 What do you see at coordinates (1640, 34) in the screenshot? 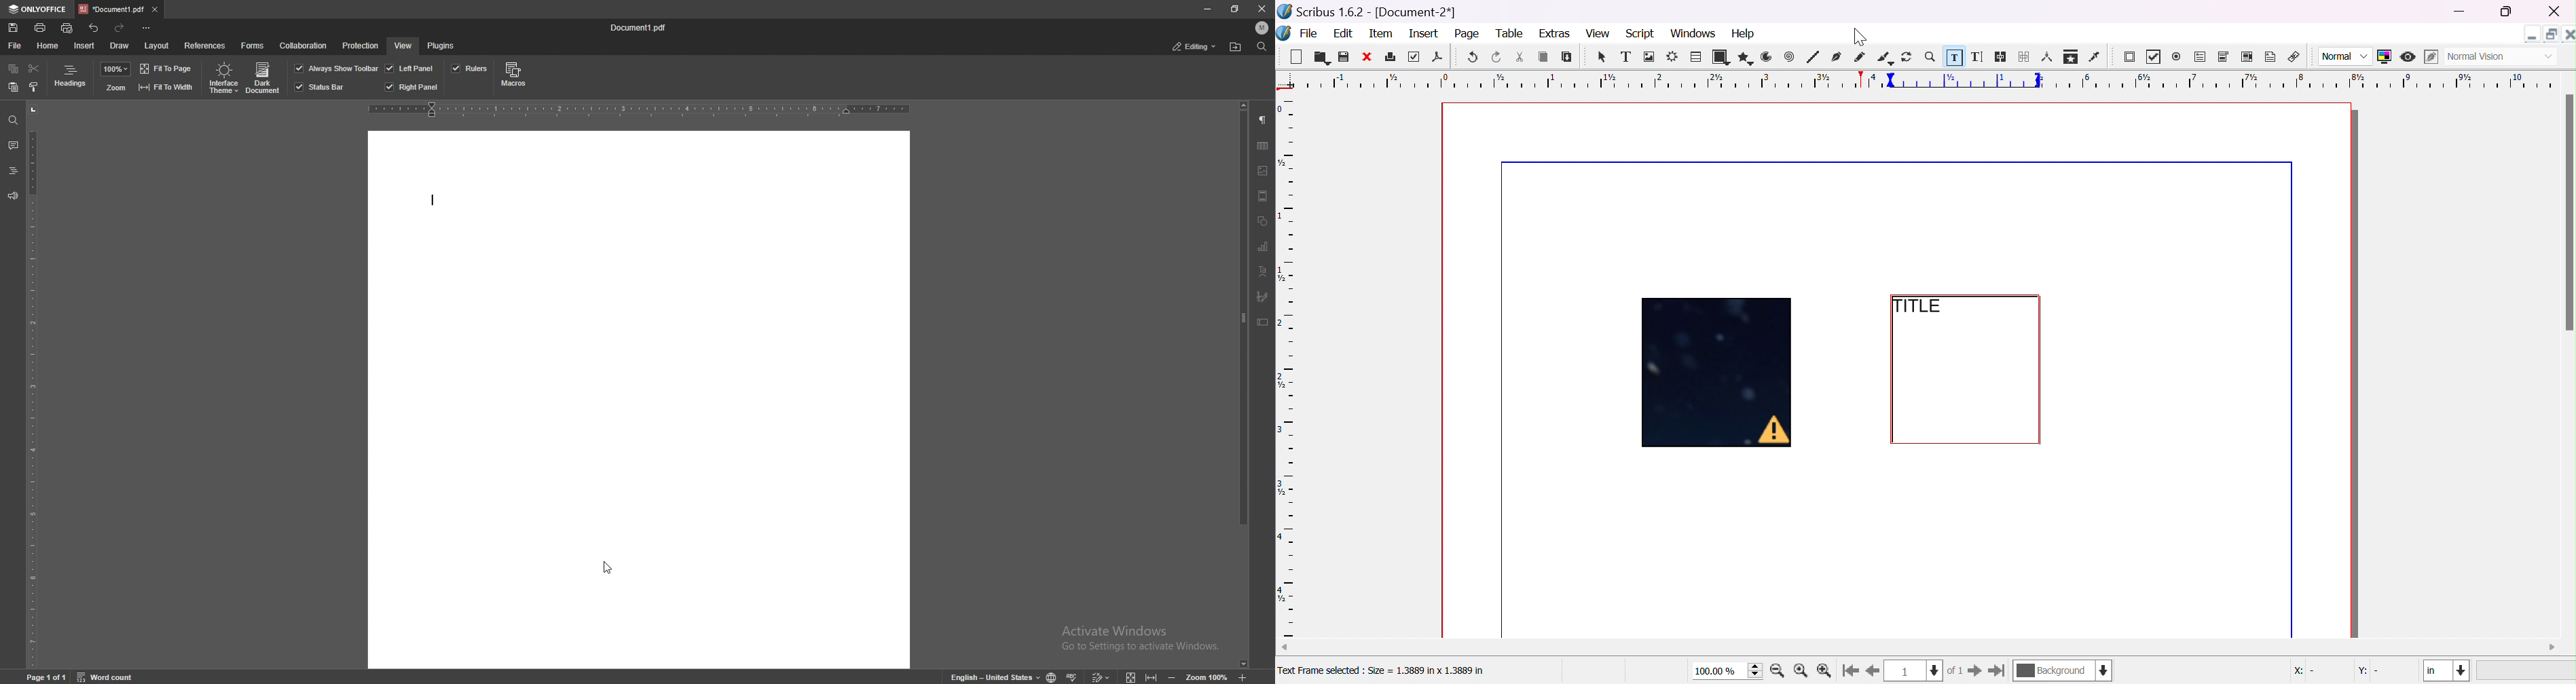
I see `script` at bounding box center [1640, 34].